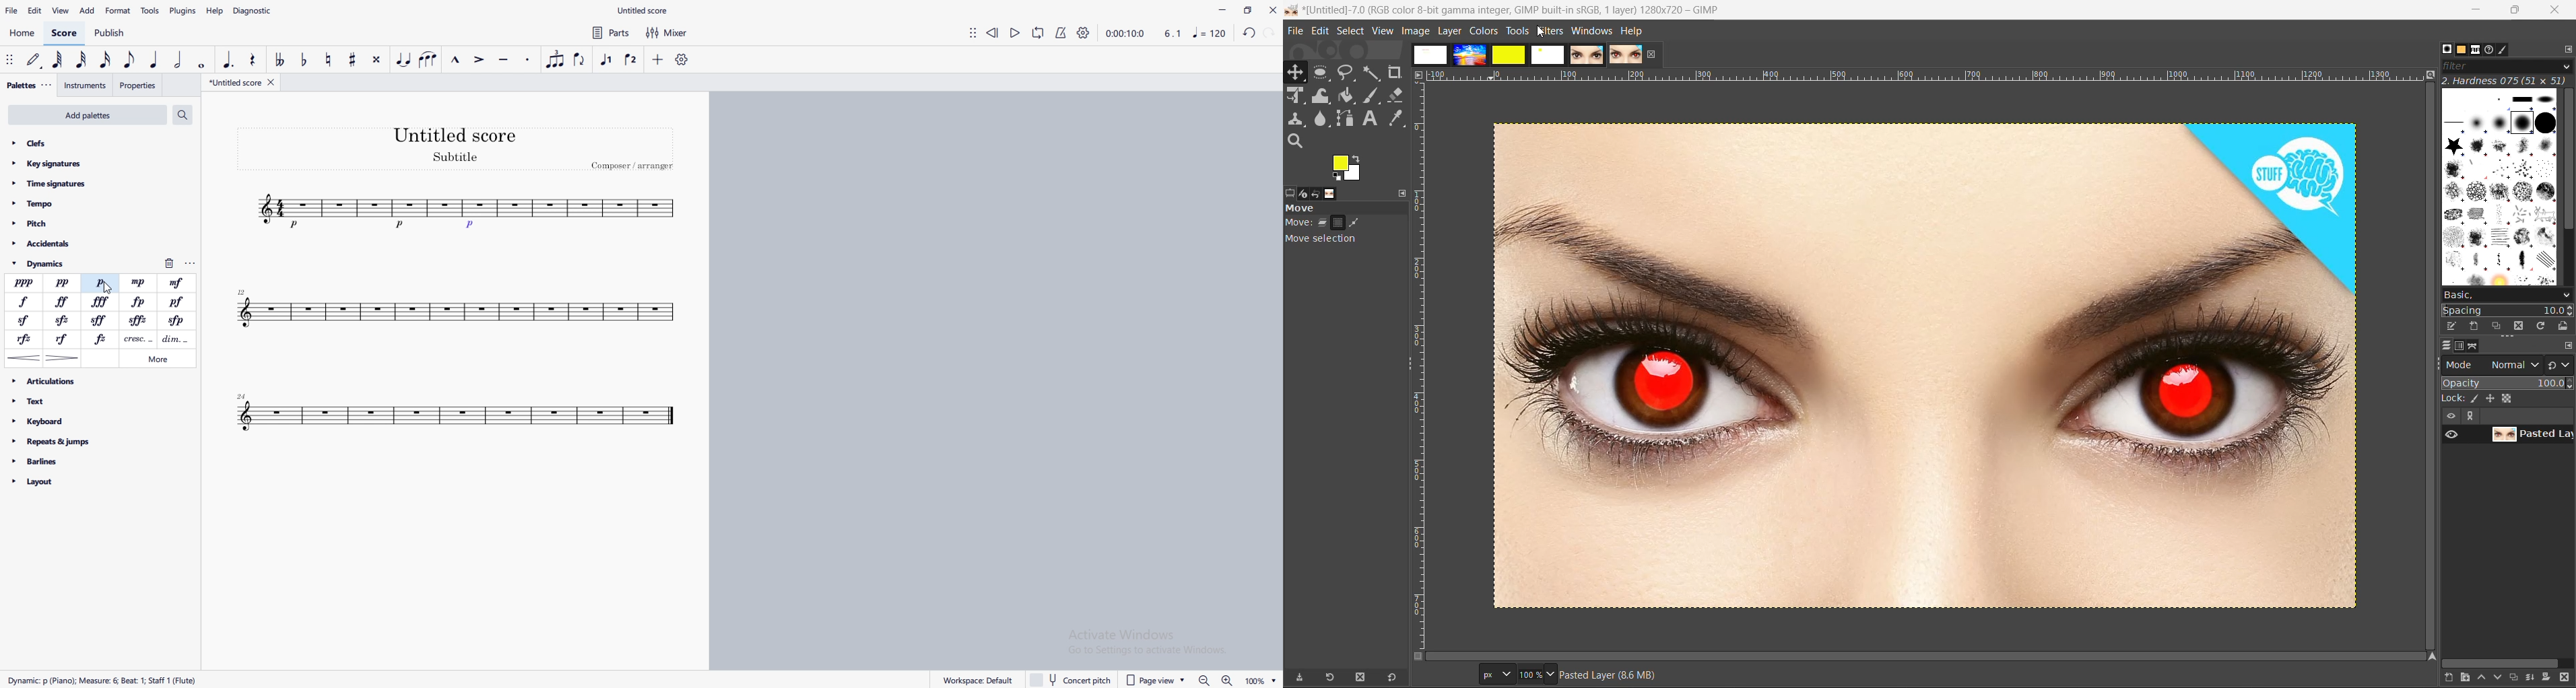 Image resolution: width=2576 pixels, height=700 pixels. Describe the element at coordinates (169, 263) in the screenshot. I see `delete` at that location.